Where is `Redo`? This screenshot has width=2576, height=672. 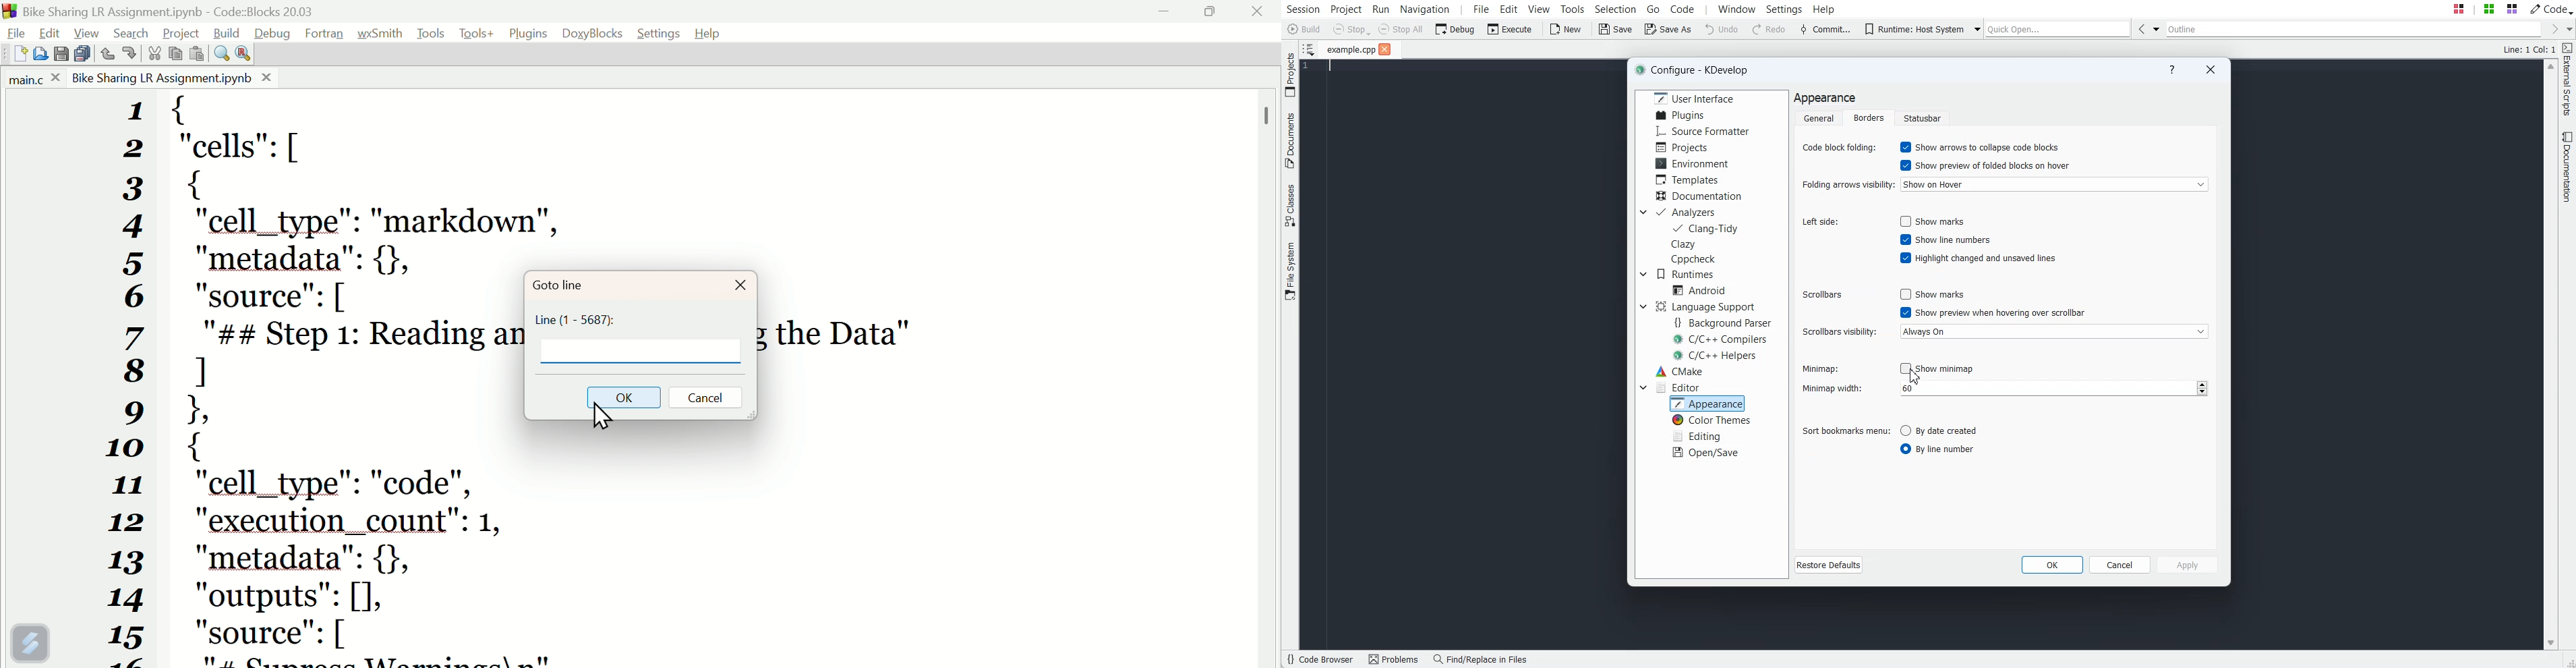 Redo is located at coordinates (127, 55).